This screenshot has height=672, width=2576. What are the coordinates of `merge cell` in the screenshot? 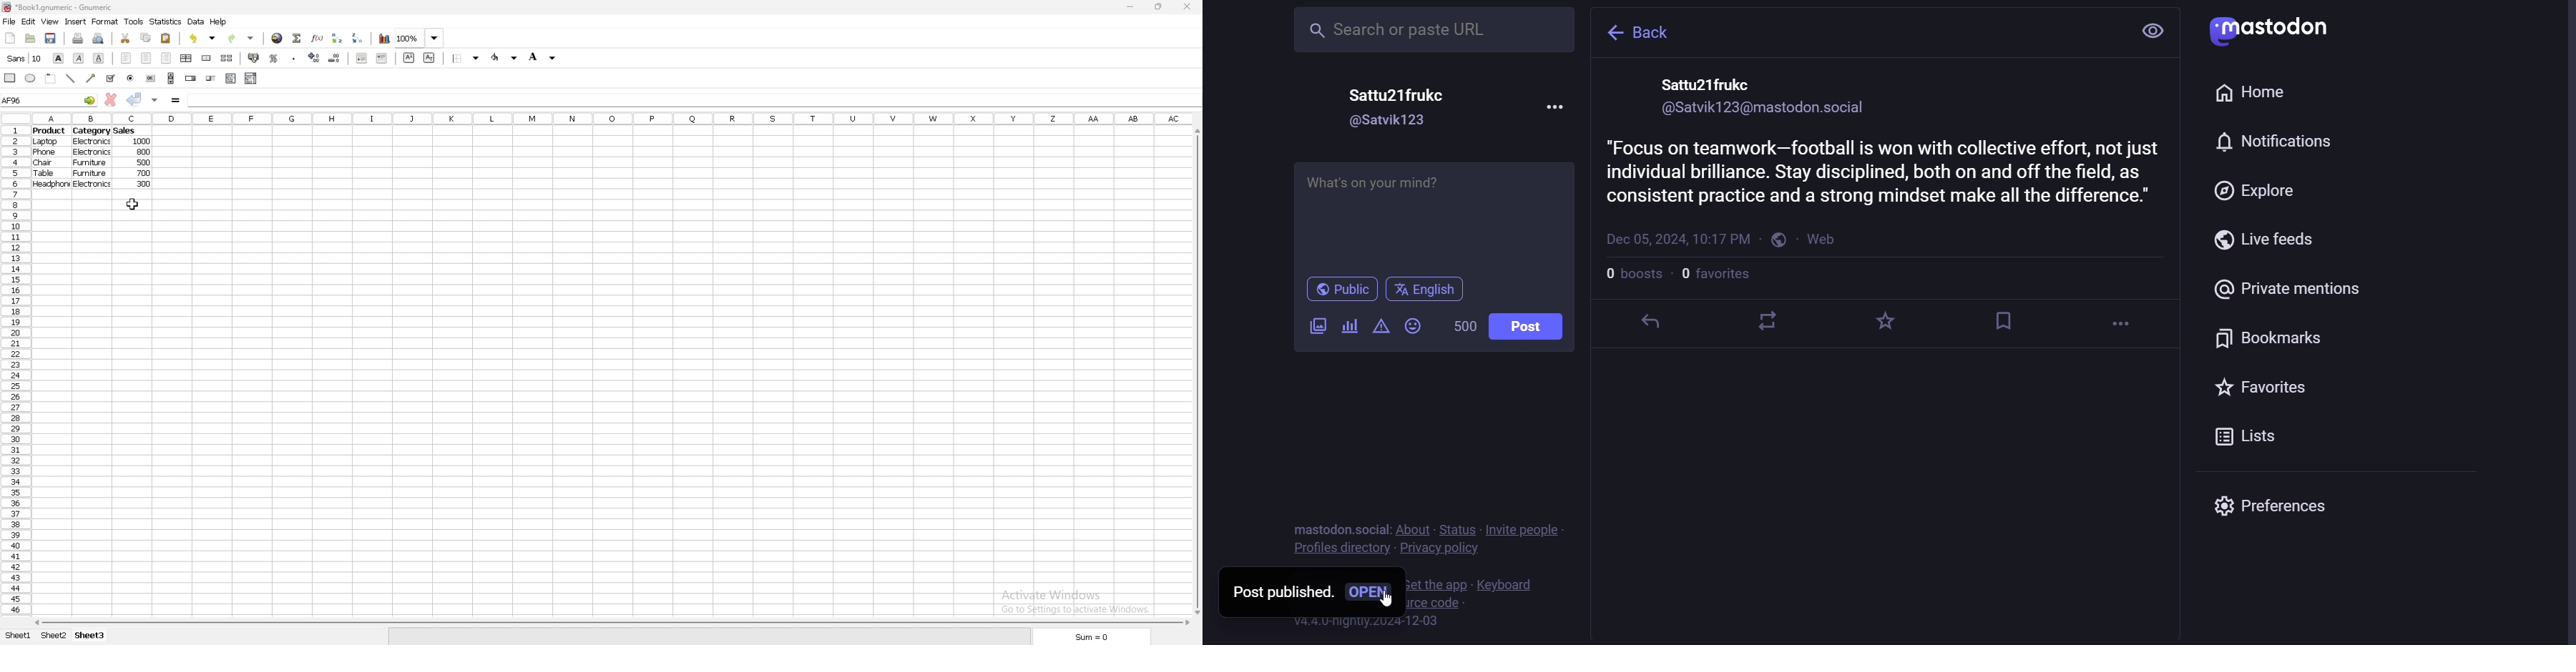 It's located at (207, 58).